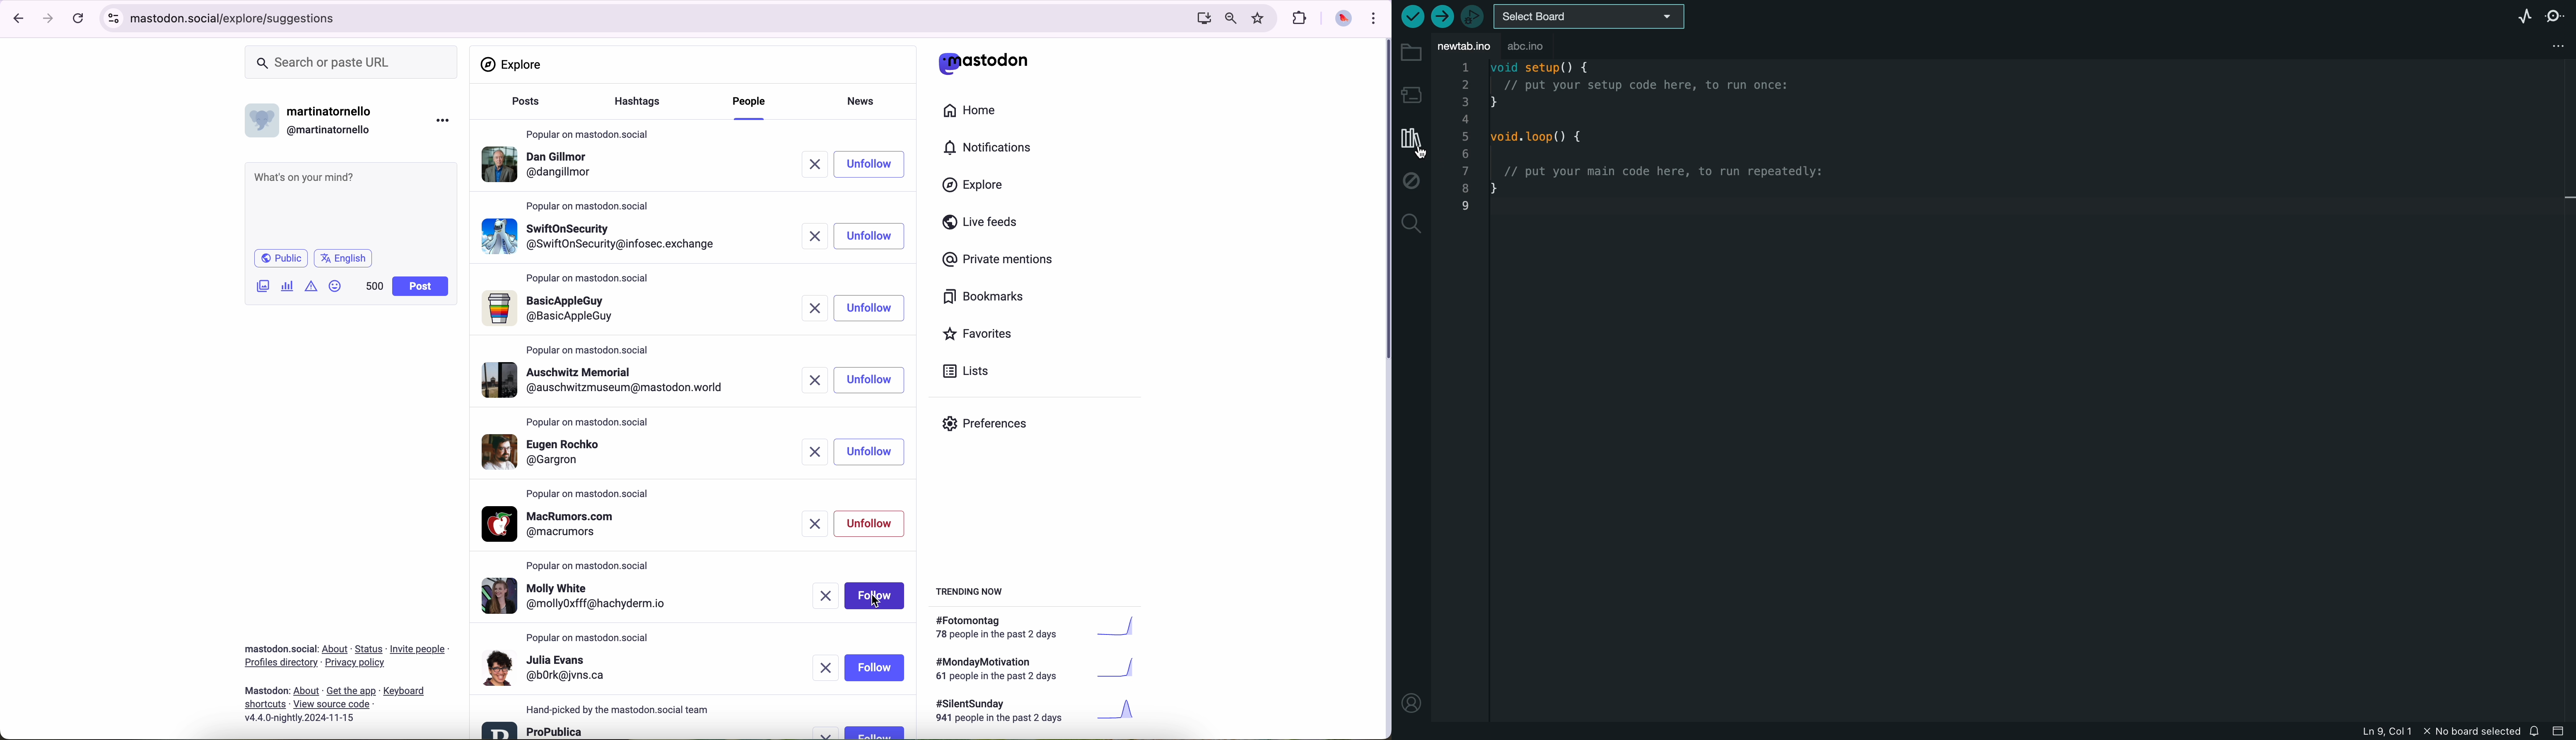 The image size is (2576, 756). I want to click on post button, so click(421, 286).